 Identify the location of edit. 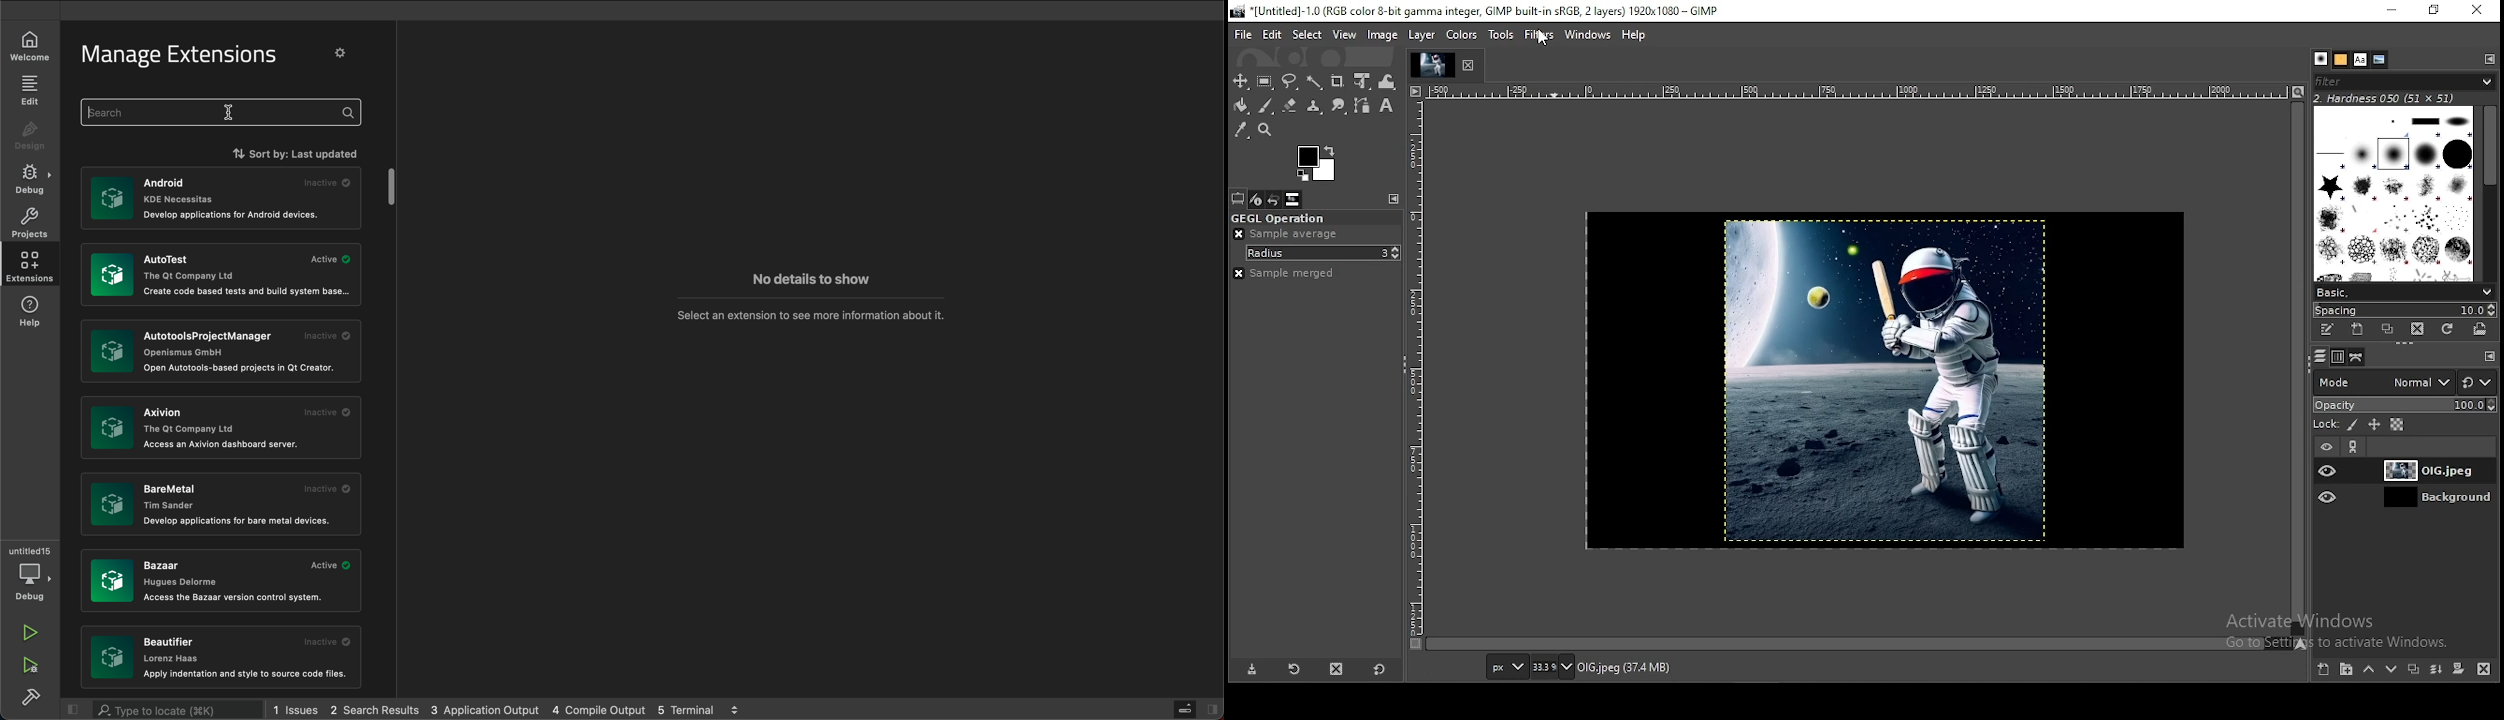
(1272, 34).